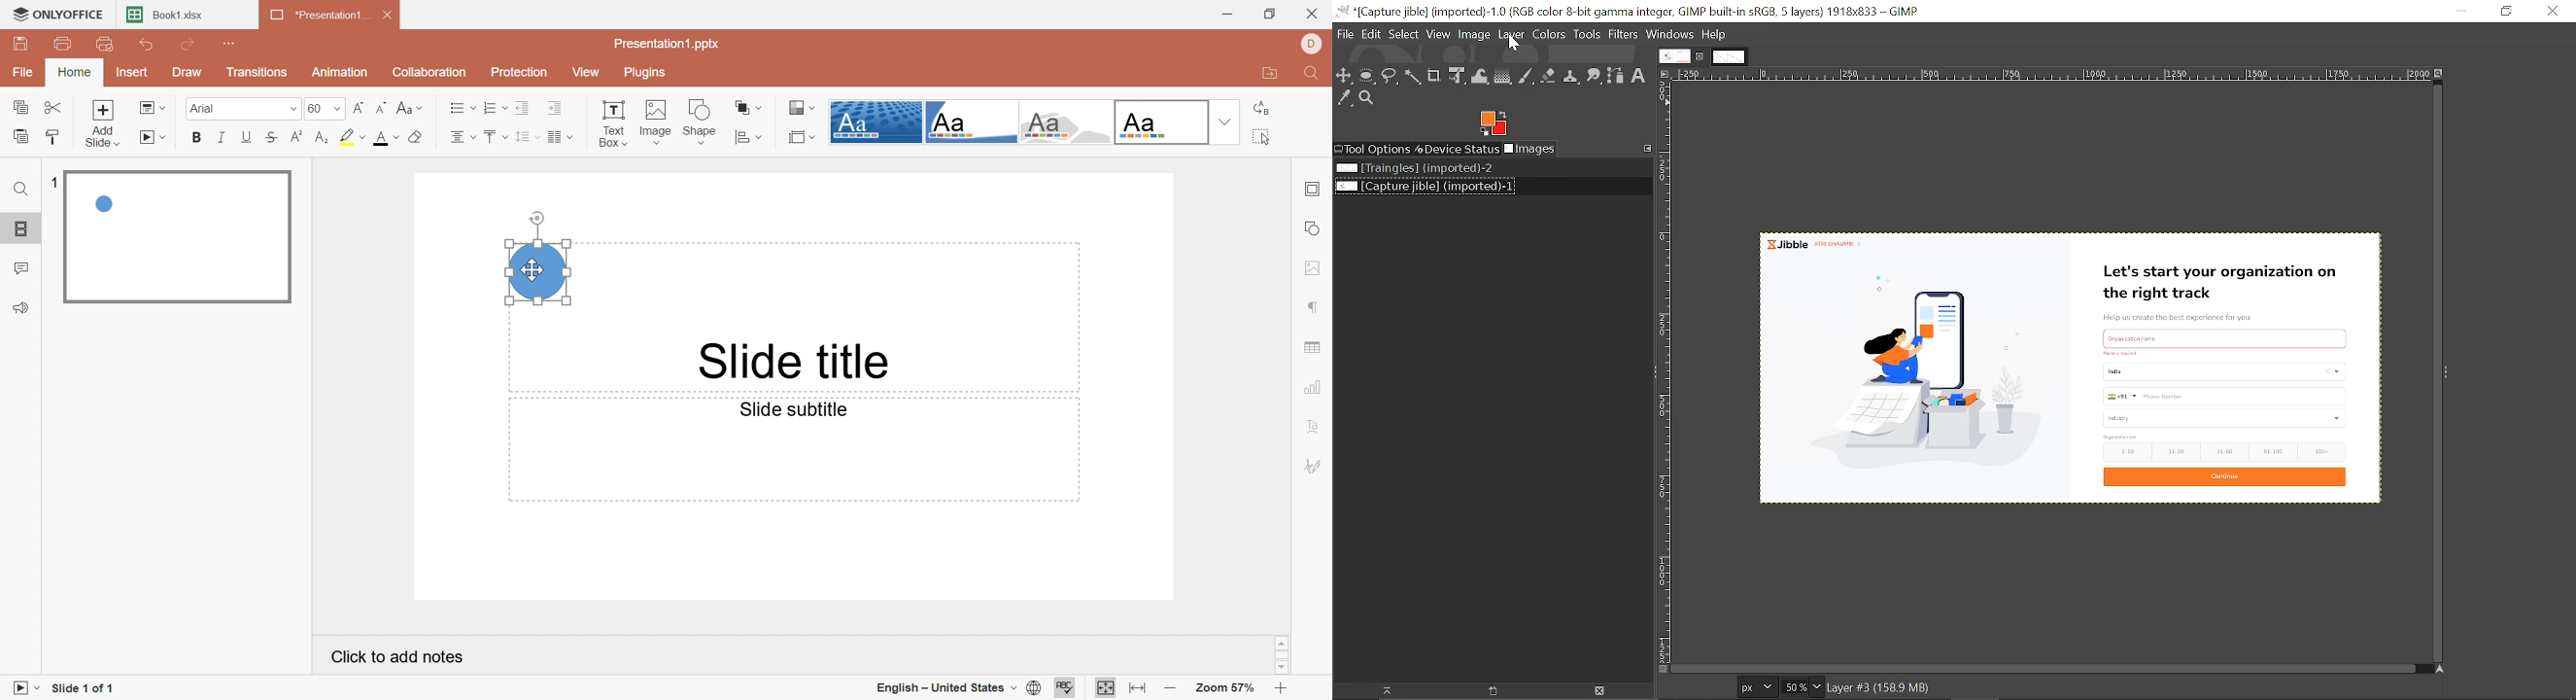 The image size is (2576, 700). I want to click on Decrement font size, so click(384, 107).